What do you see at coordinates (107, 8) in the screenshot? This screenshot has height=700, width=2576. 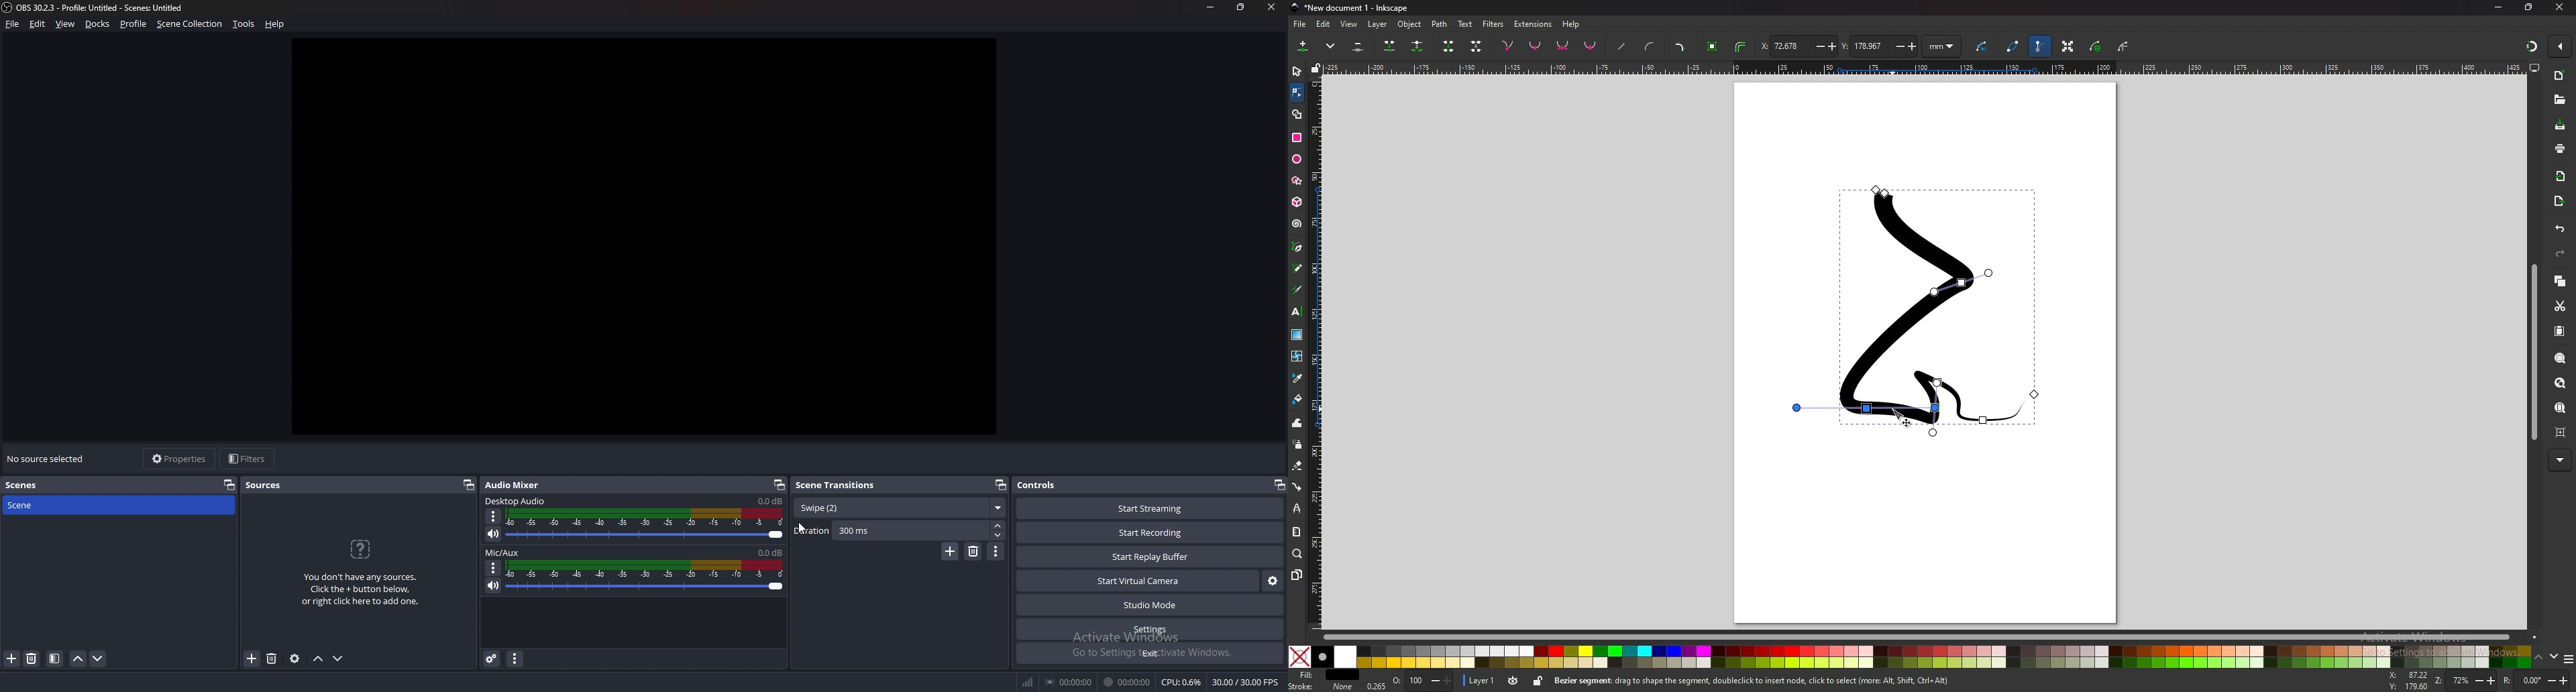 I see `) OBS 30.2.3 - Profile: Untitled - Scenes: Untitled` at bounding box center [107, 8].